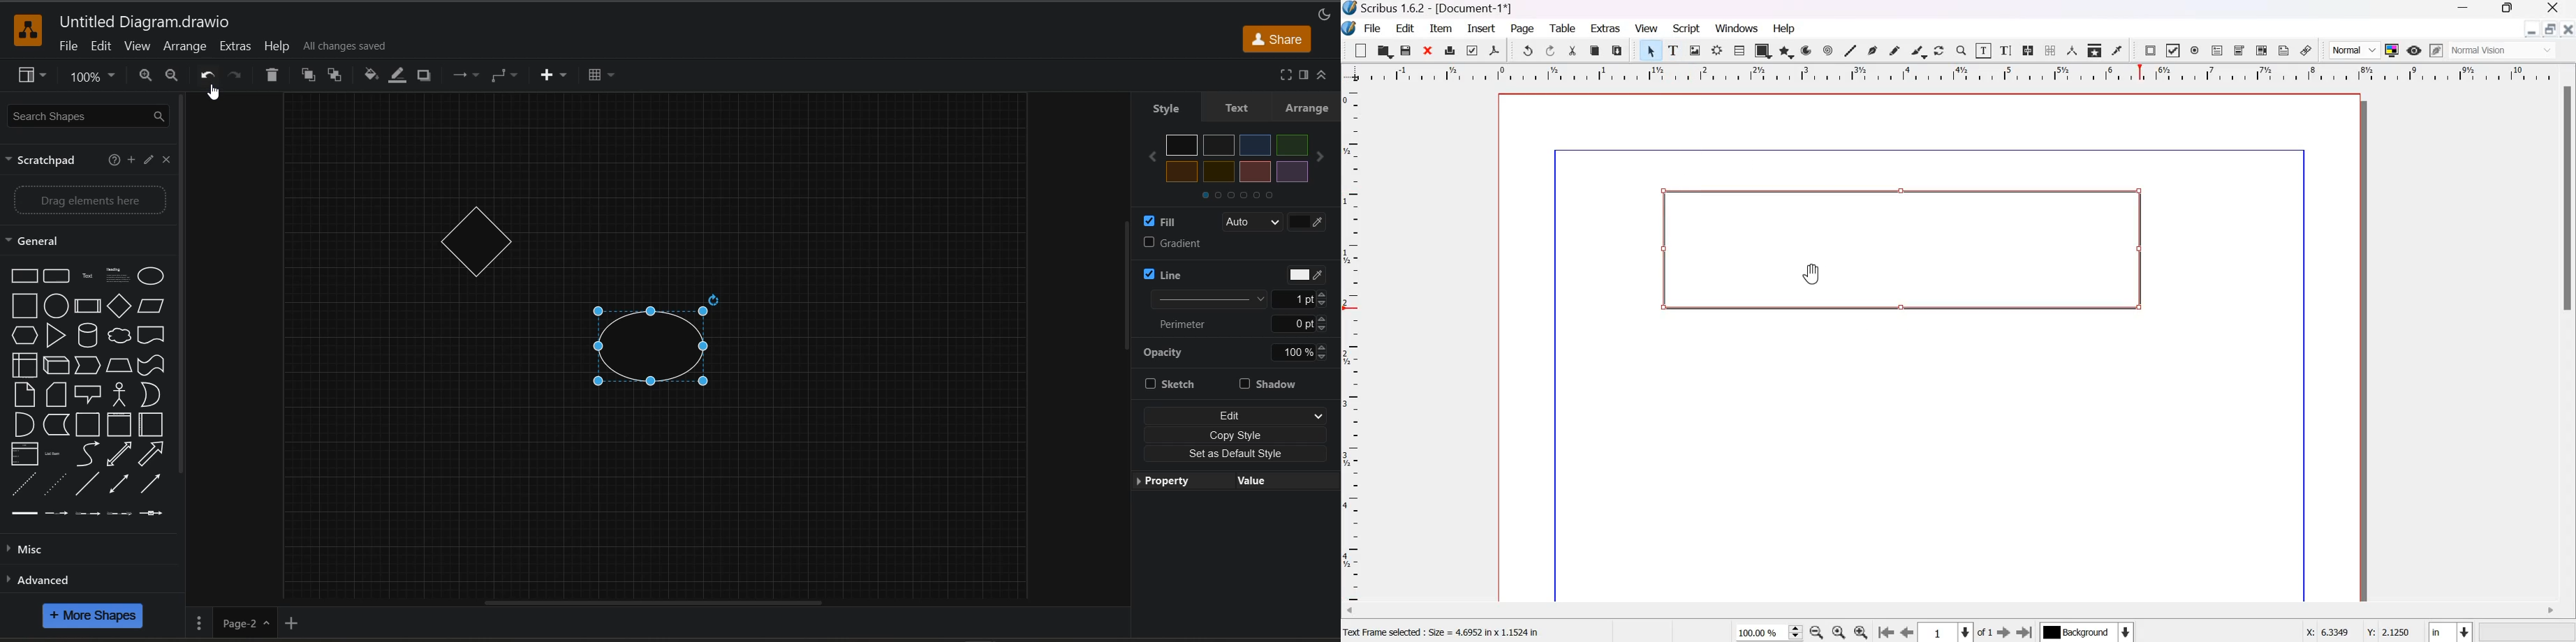  Describe the element at coordinates (151, 486) in the screenshot. I see `Directional Connector` at that location.